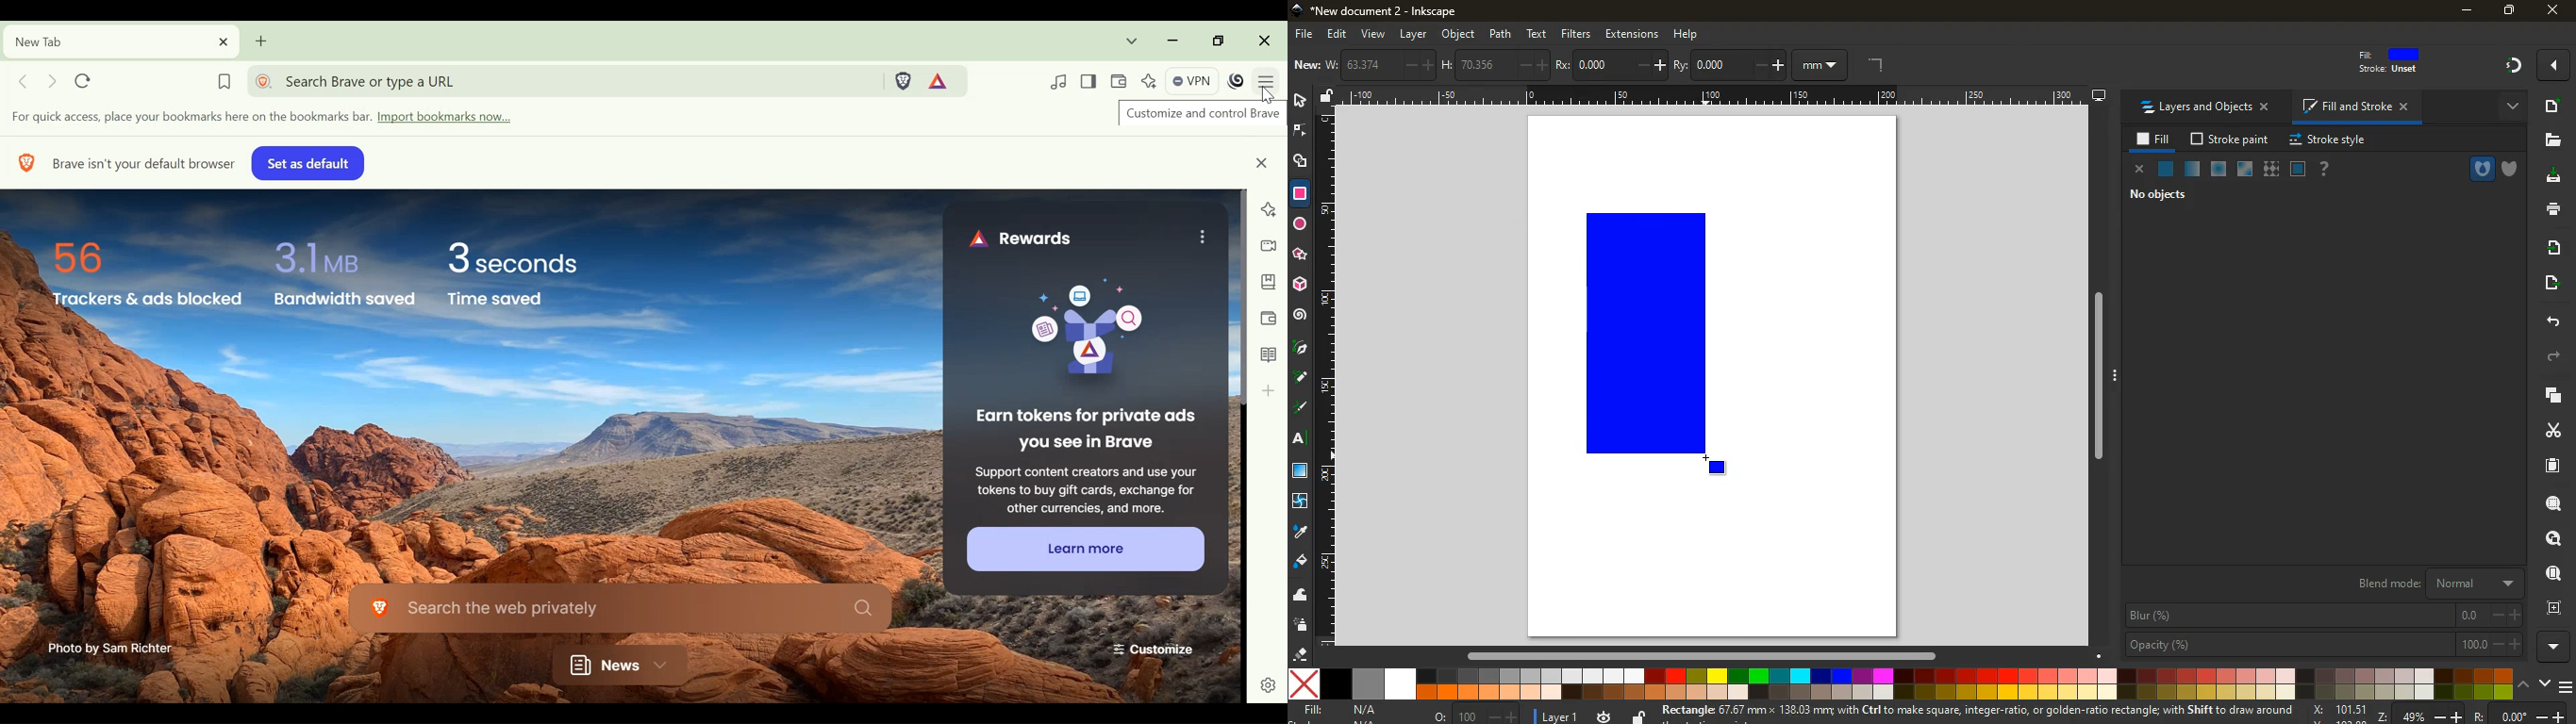  I want to click on rectangle, so click(1665, 337).